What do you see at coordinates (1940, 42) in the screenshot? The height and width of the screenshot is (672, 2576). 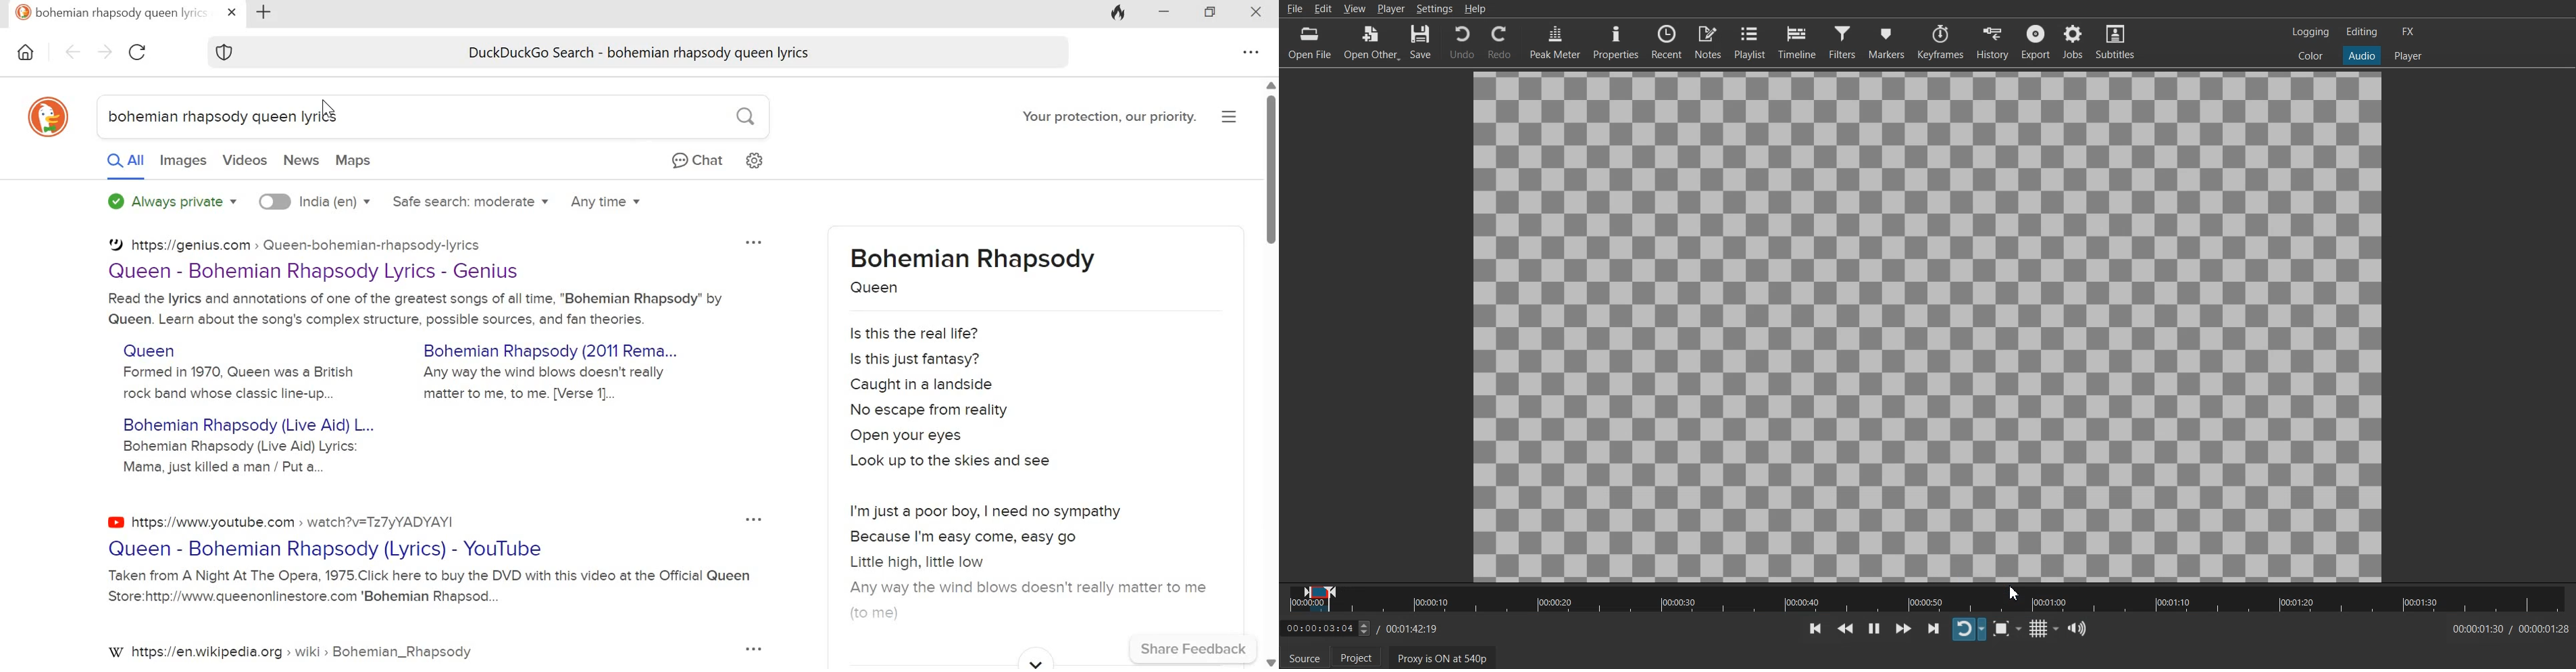 I see `Keyframe` at bounding box center [1940, 42].